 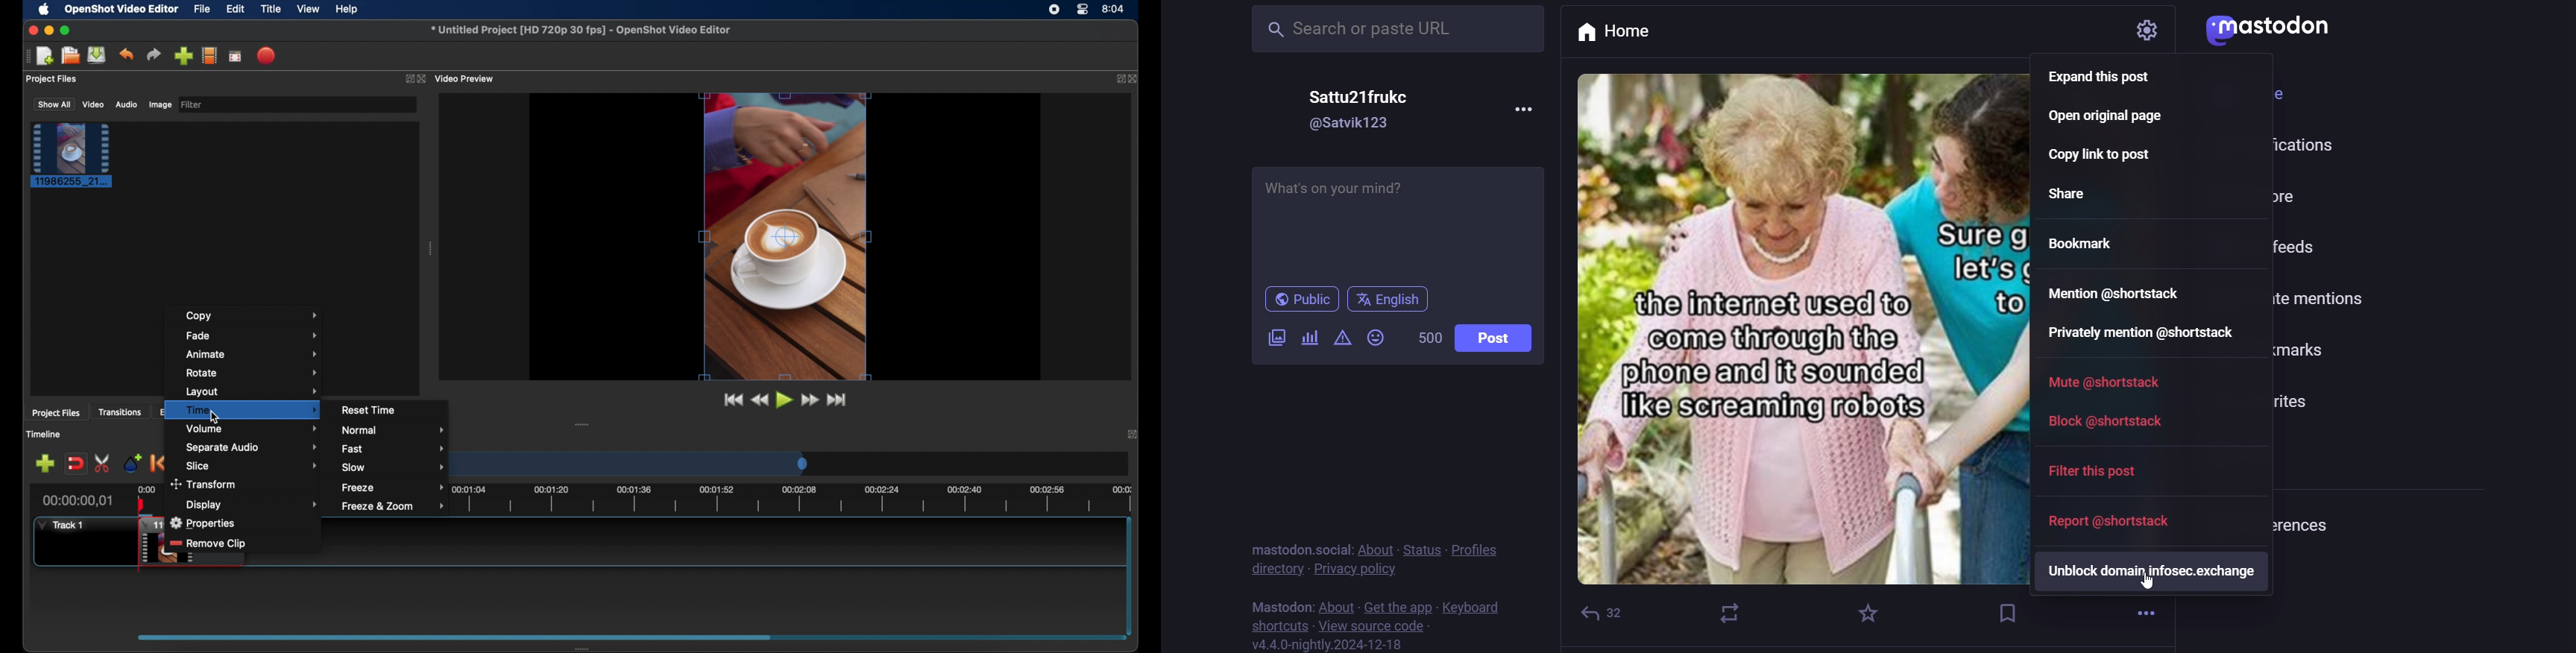 I want to click on image/video, so click(x=1272, y=336).